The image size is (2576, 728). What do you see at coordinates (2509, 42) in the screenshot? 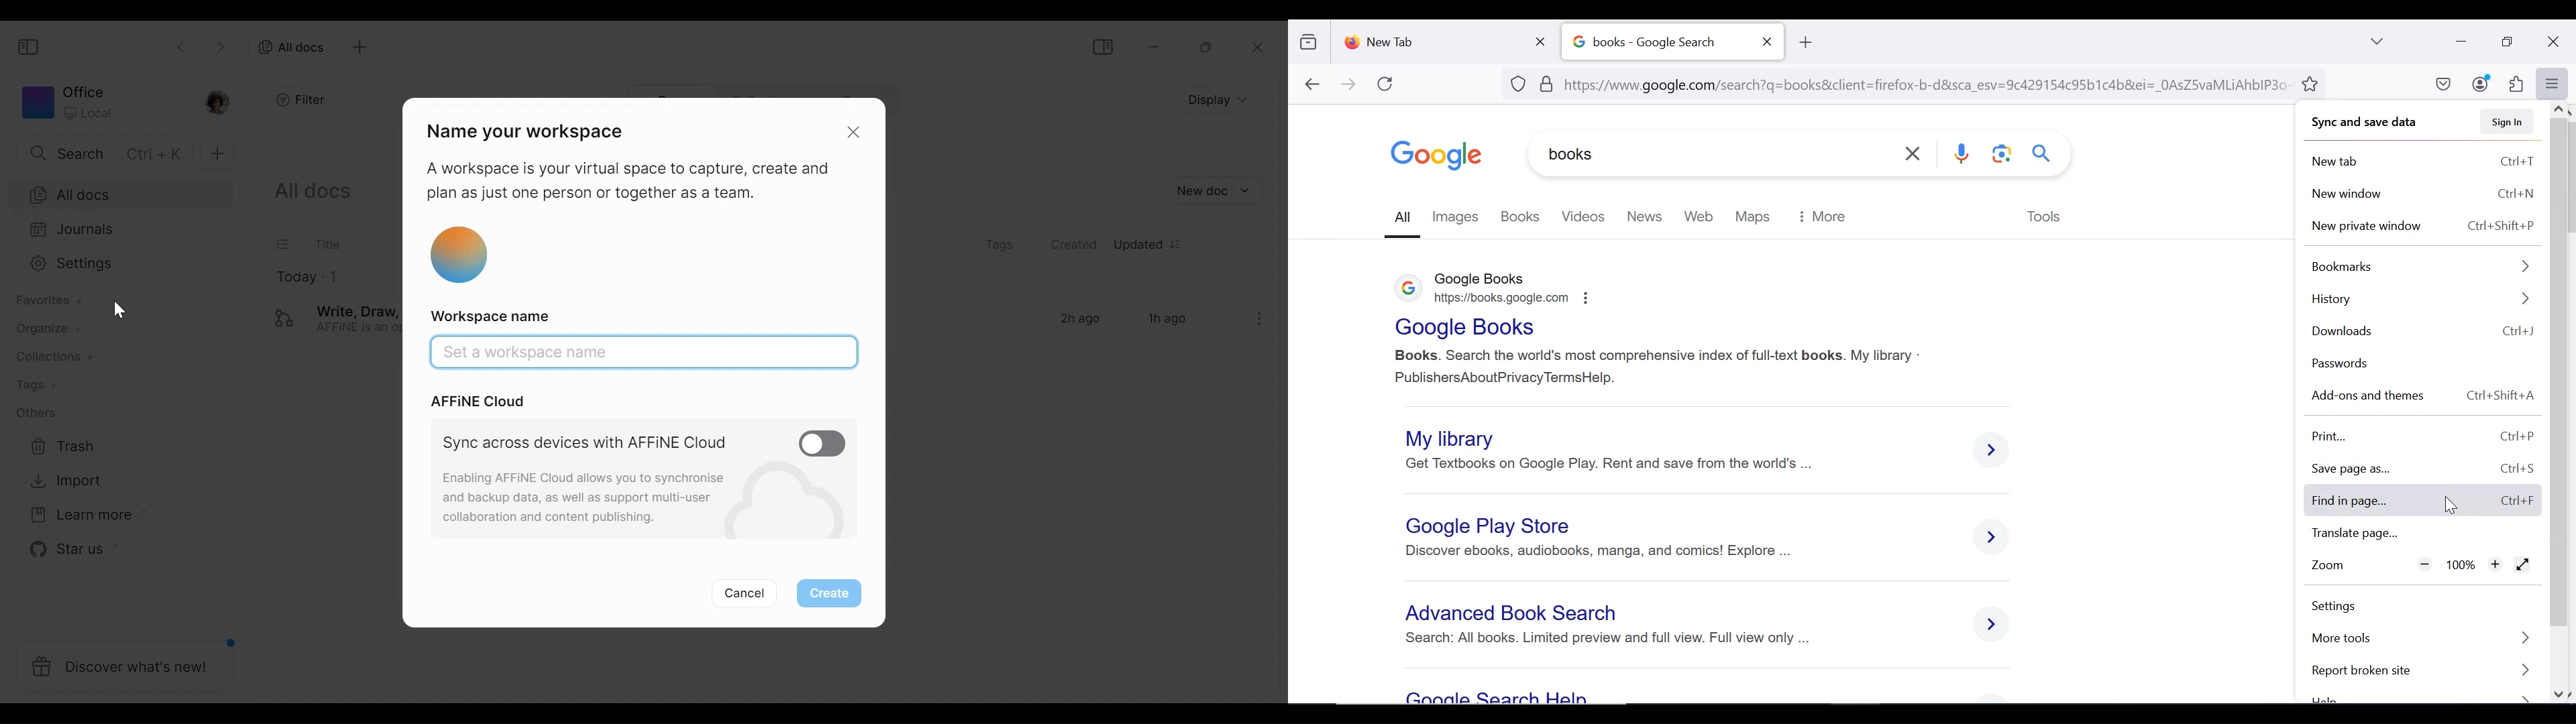
I see `restore` at bounding box center [2509, 42].